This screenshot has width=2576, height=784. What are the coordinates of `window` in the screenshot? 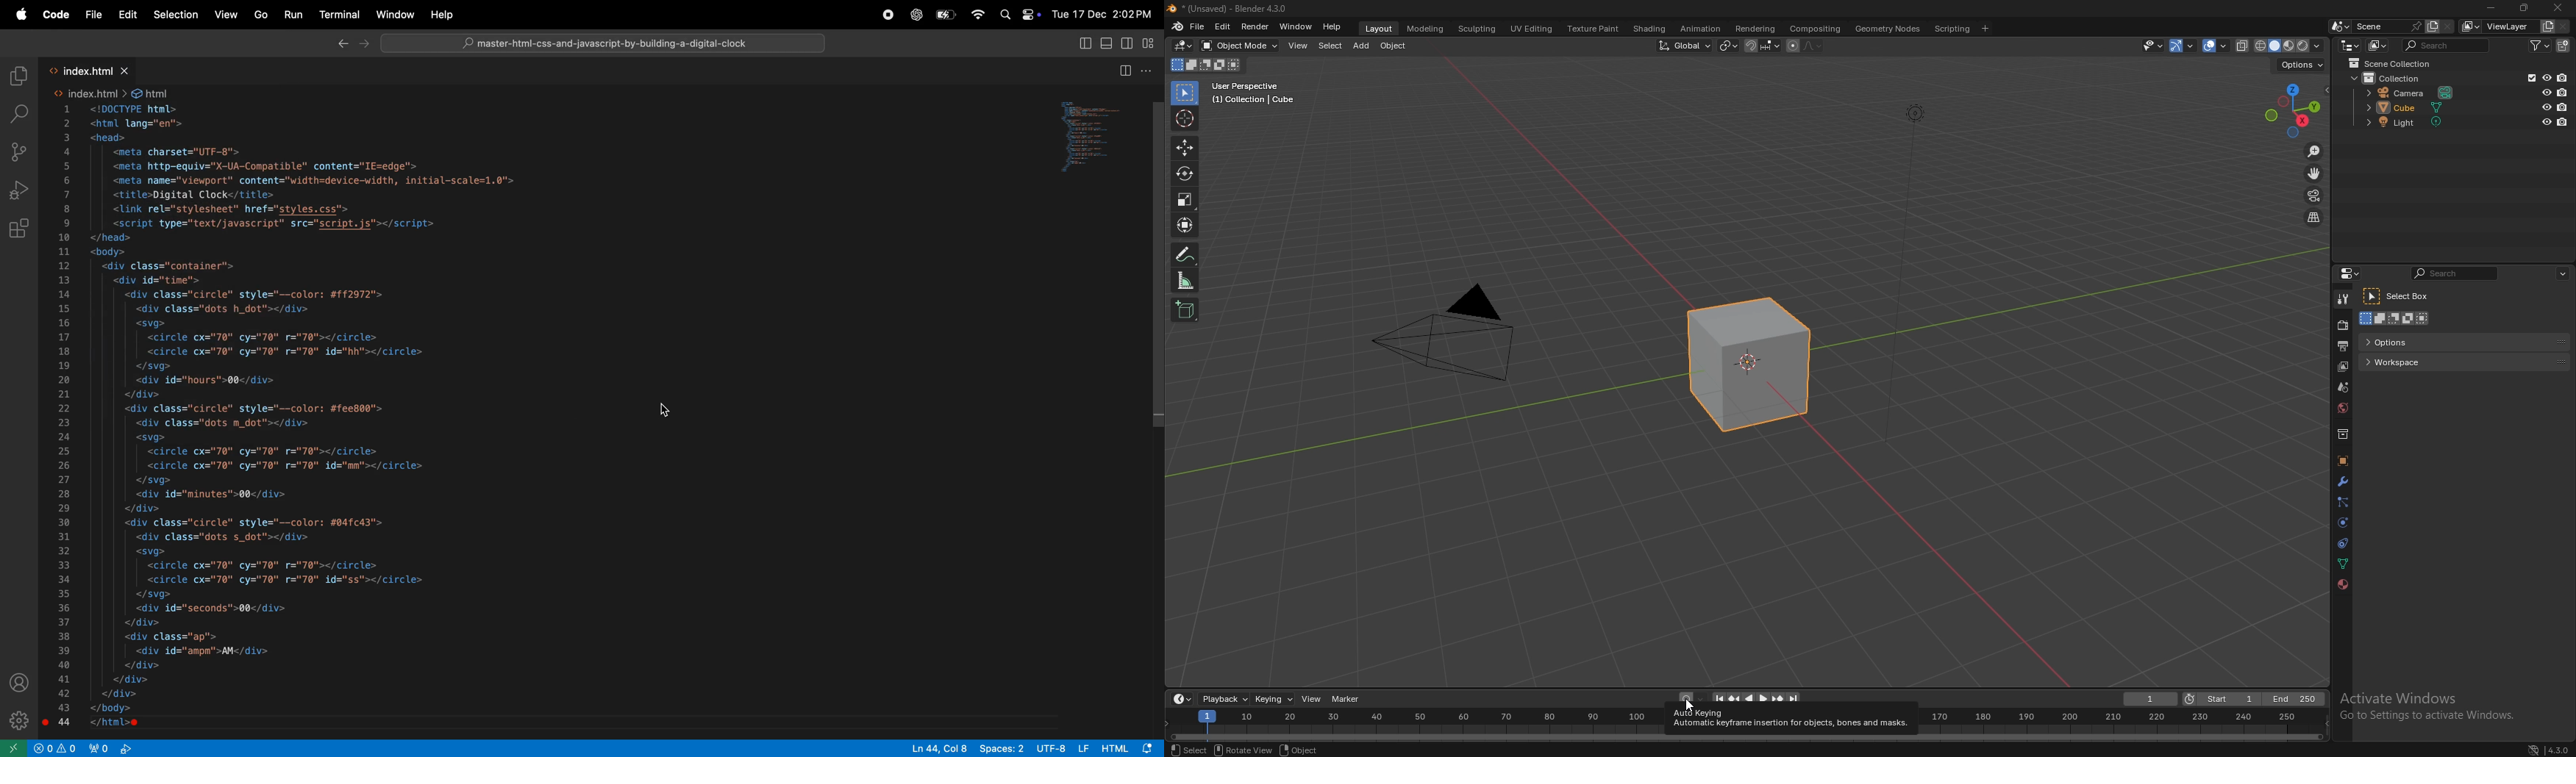 It's located at (393, 14).